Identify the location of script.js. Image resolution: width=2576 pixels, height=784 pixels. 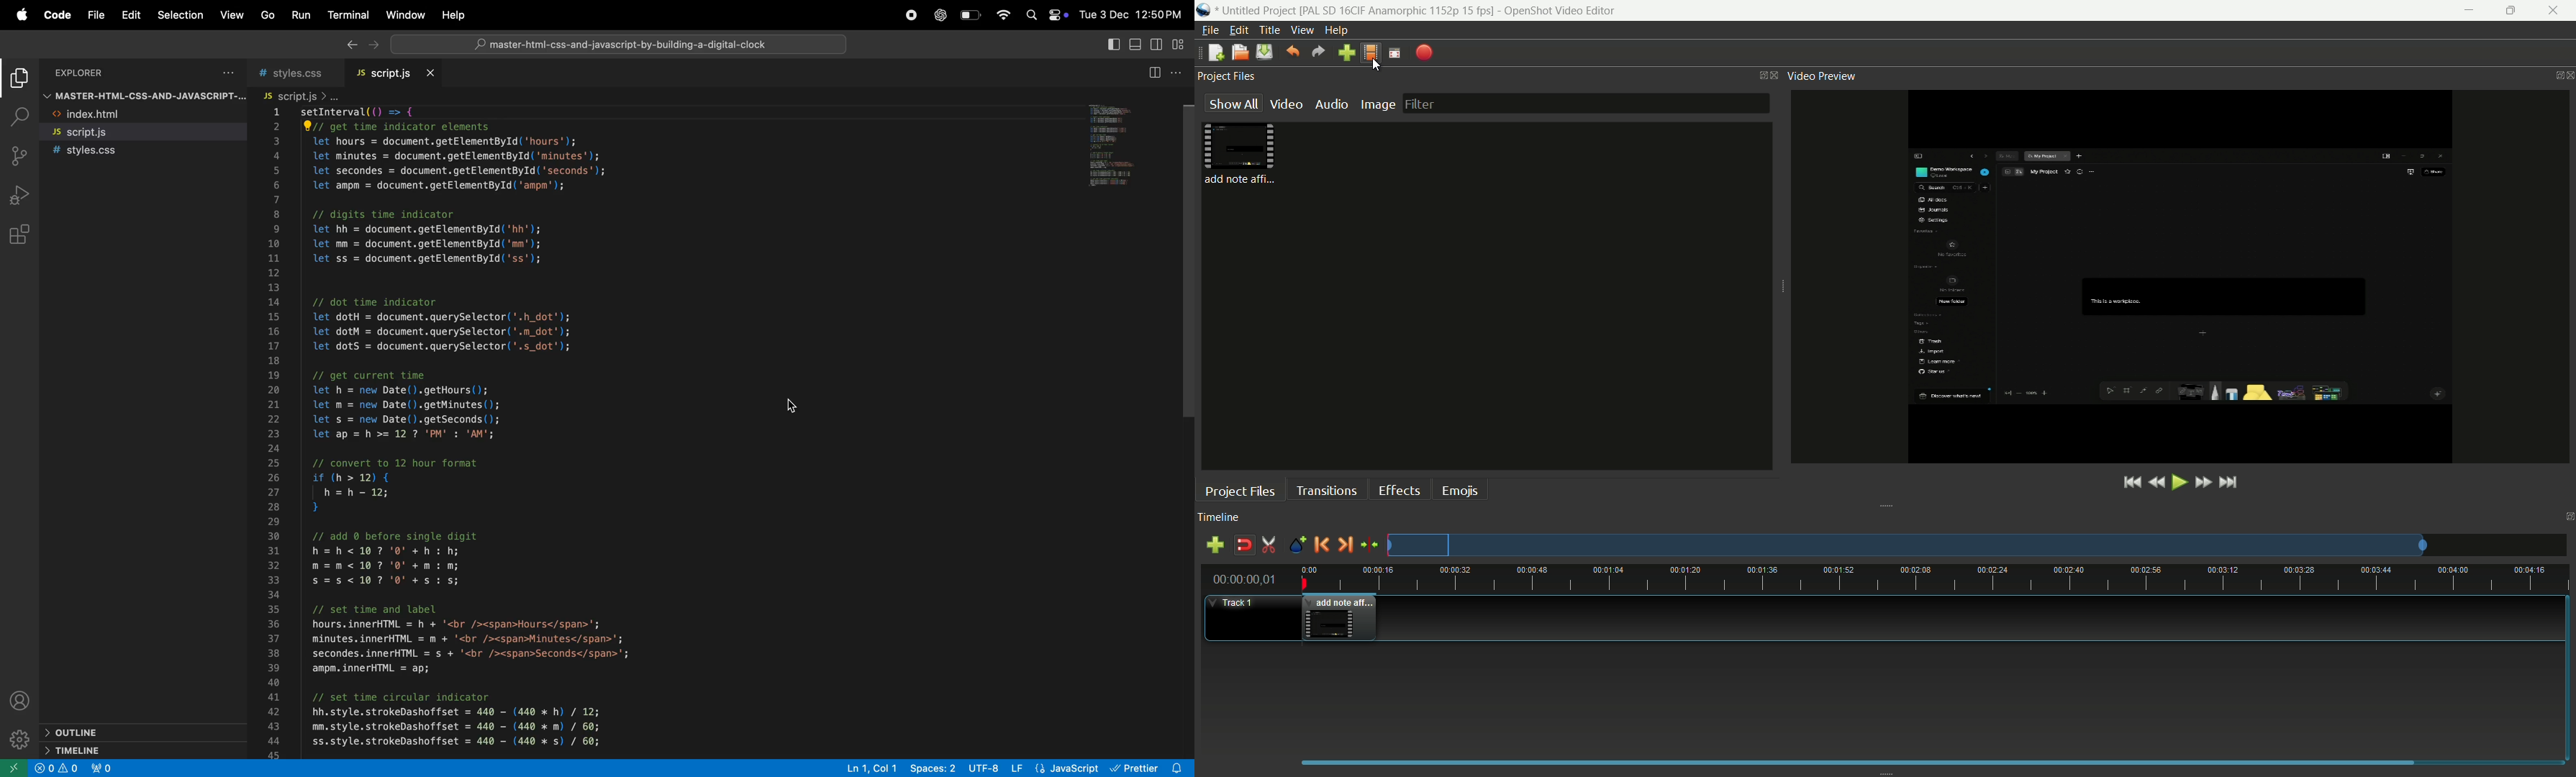
(146, 133).